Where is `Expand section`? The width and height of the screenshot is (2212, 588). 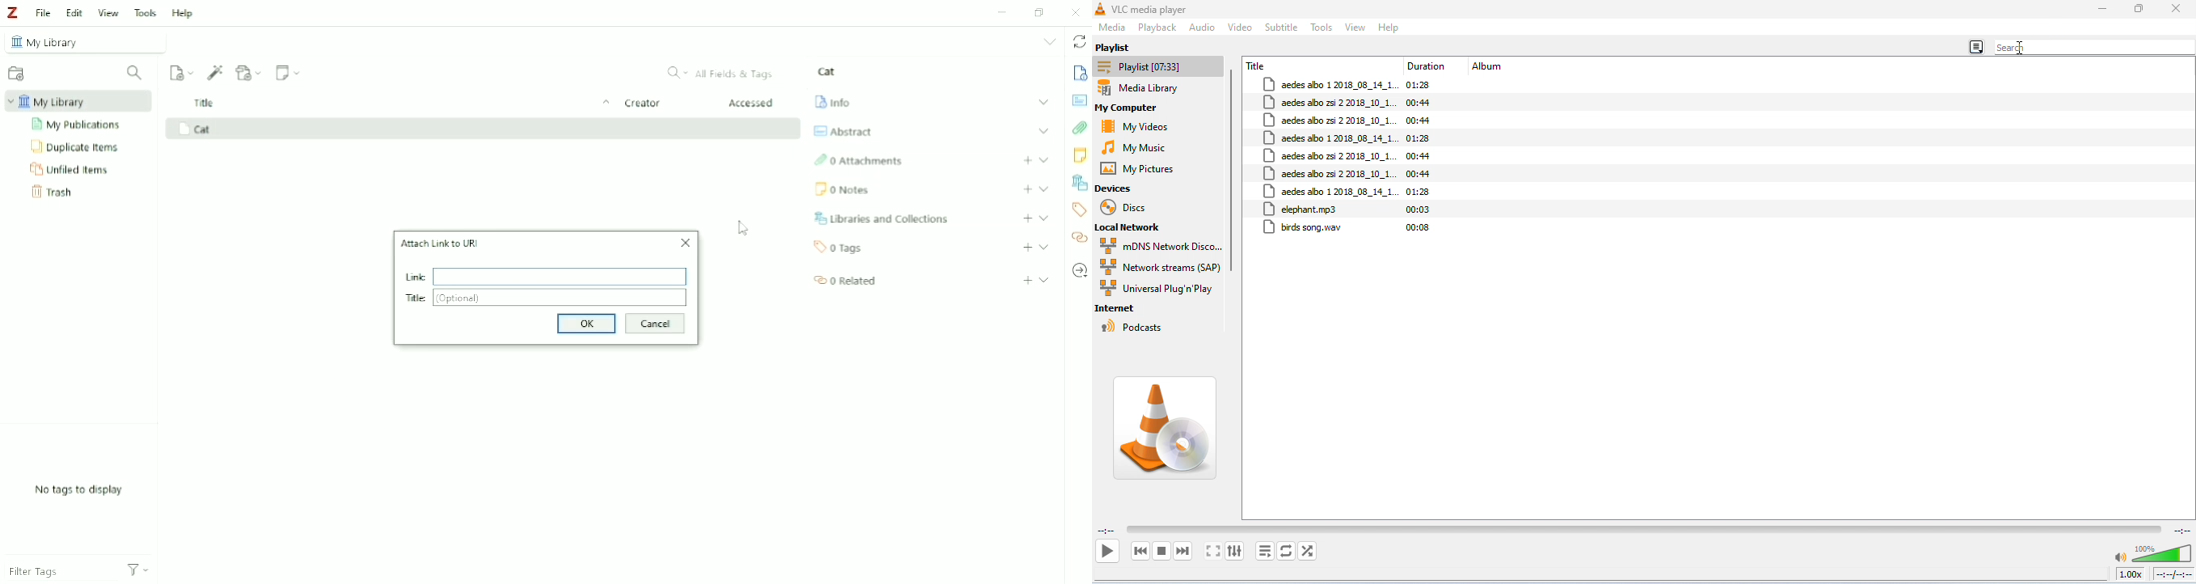
Expand section is located at coordinates (1045, 279).